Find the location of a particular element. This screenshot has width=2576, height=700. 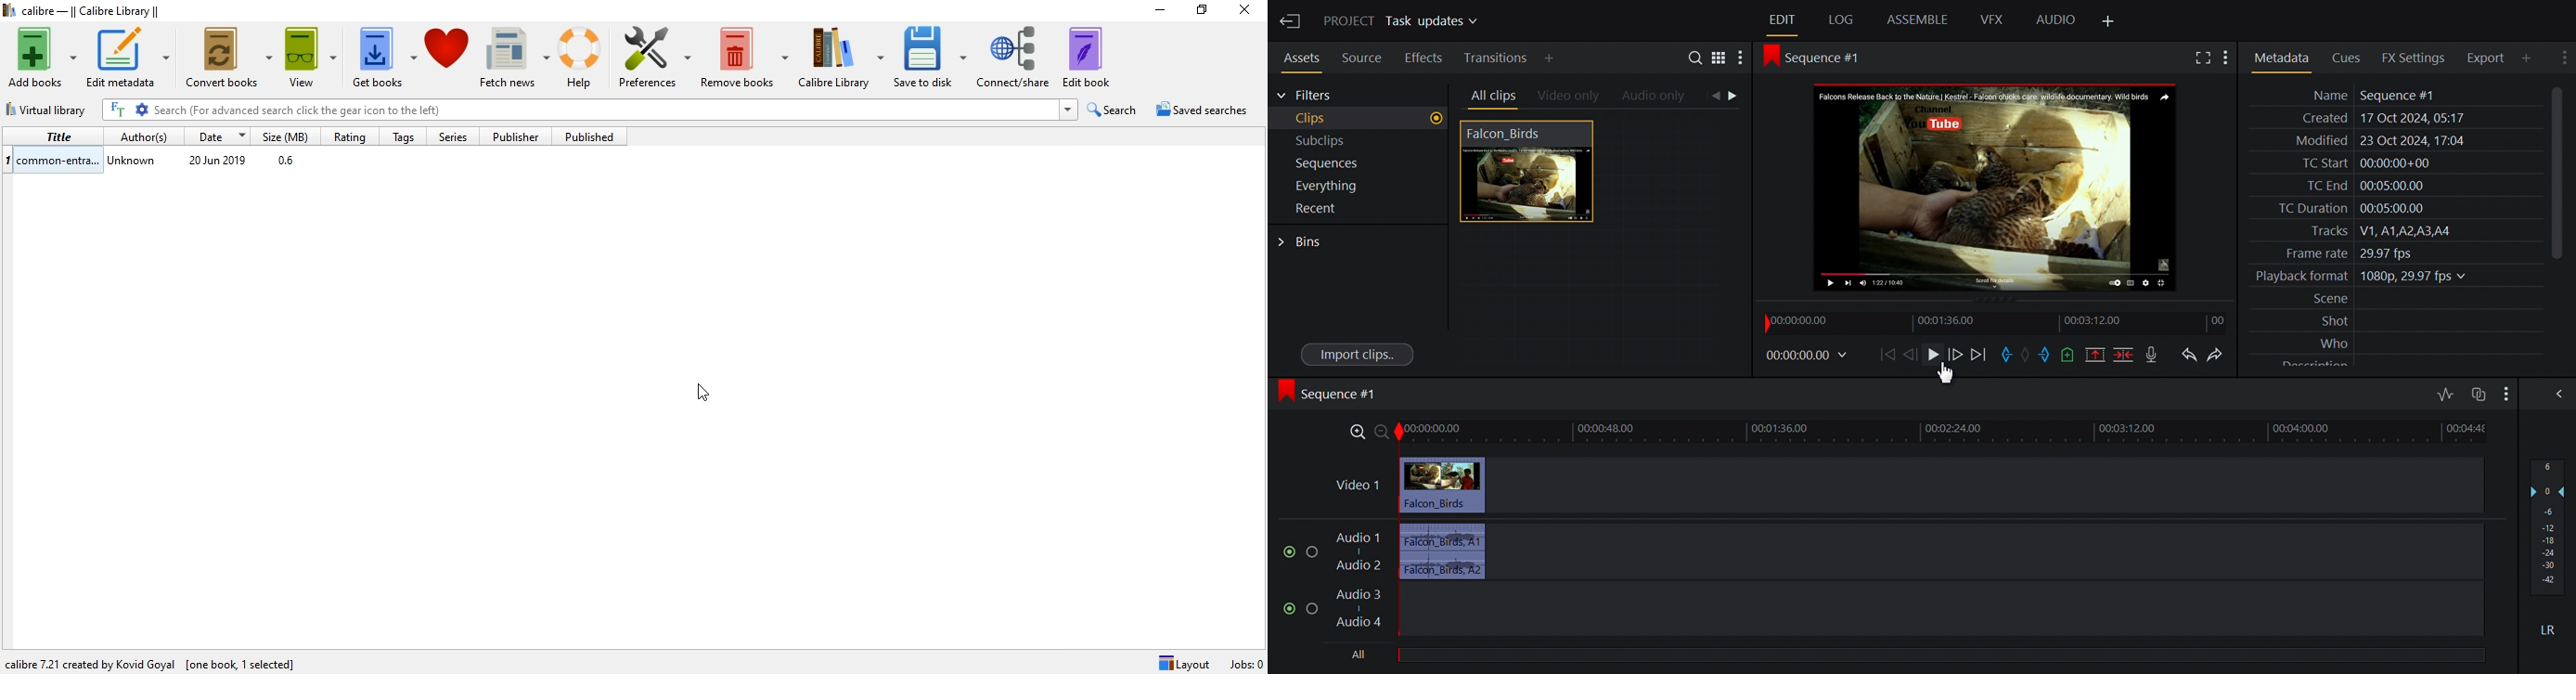

Assemble is located at coordinates (1919, 19).